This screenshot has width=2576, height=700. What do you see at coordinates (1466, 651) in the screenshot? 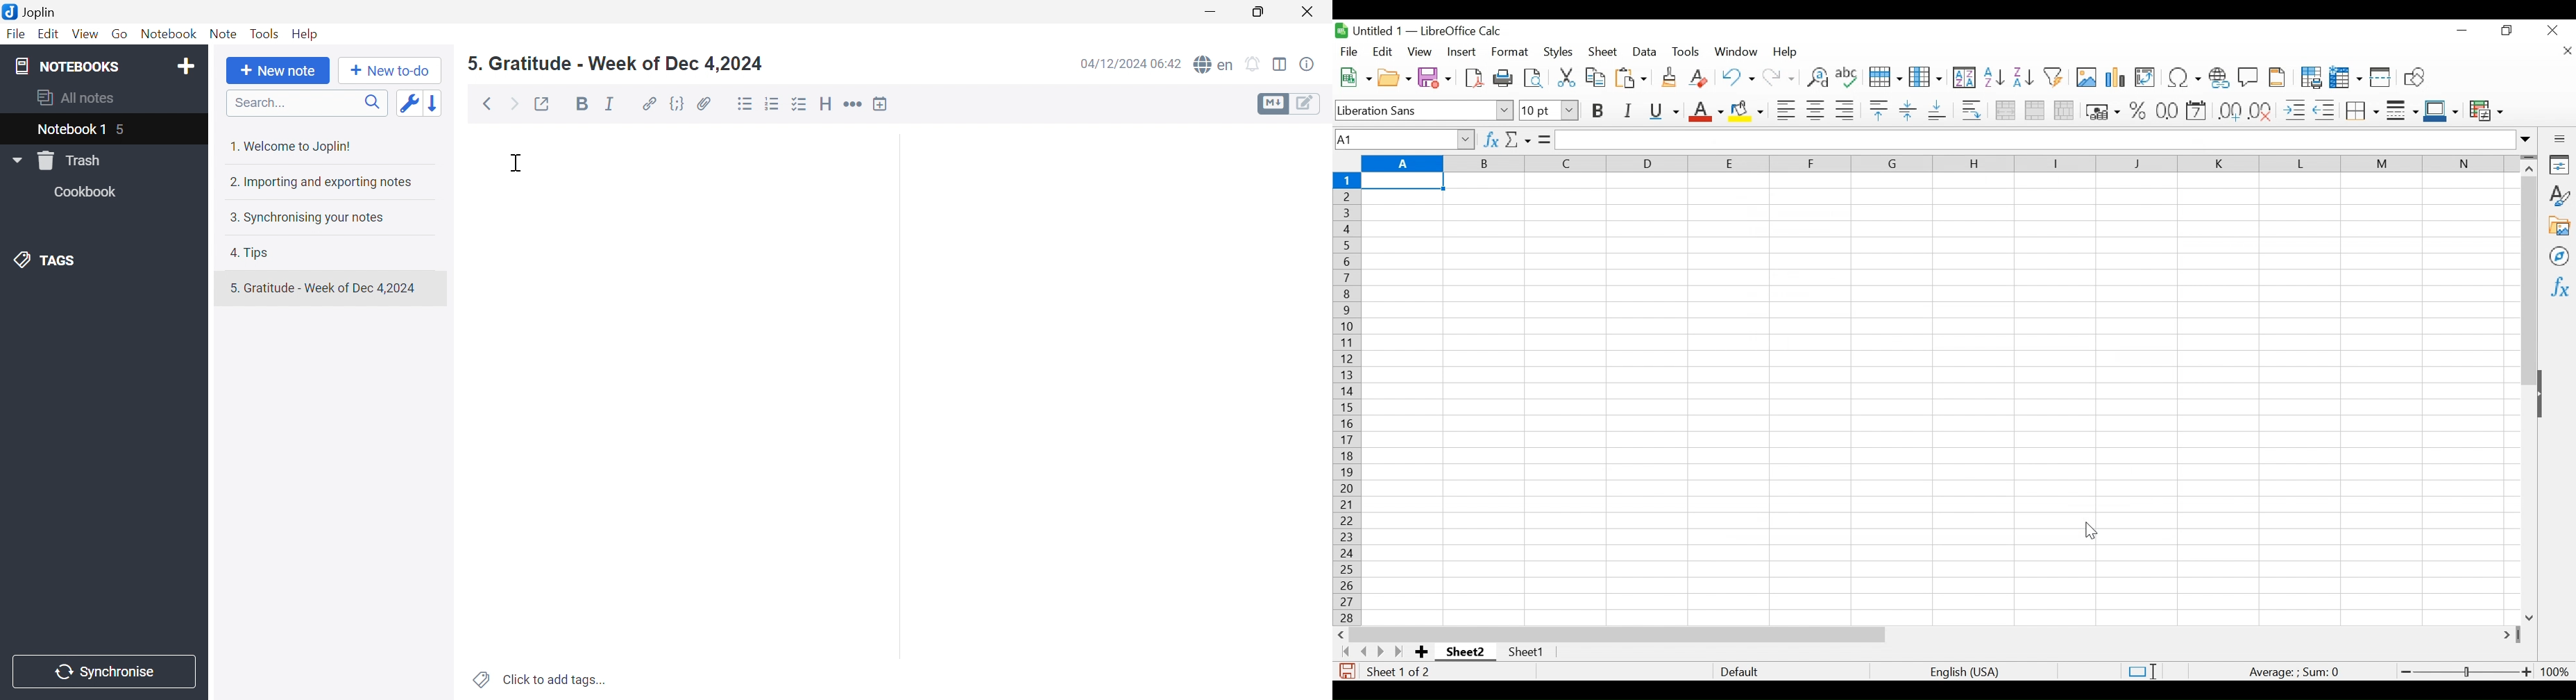
I see `Sheet name` at bounding box center [1466, 651].